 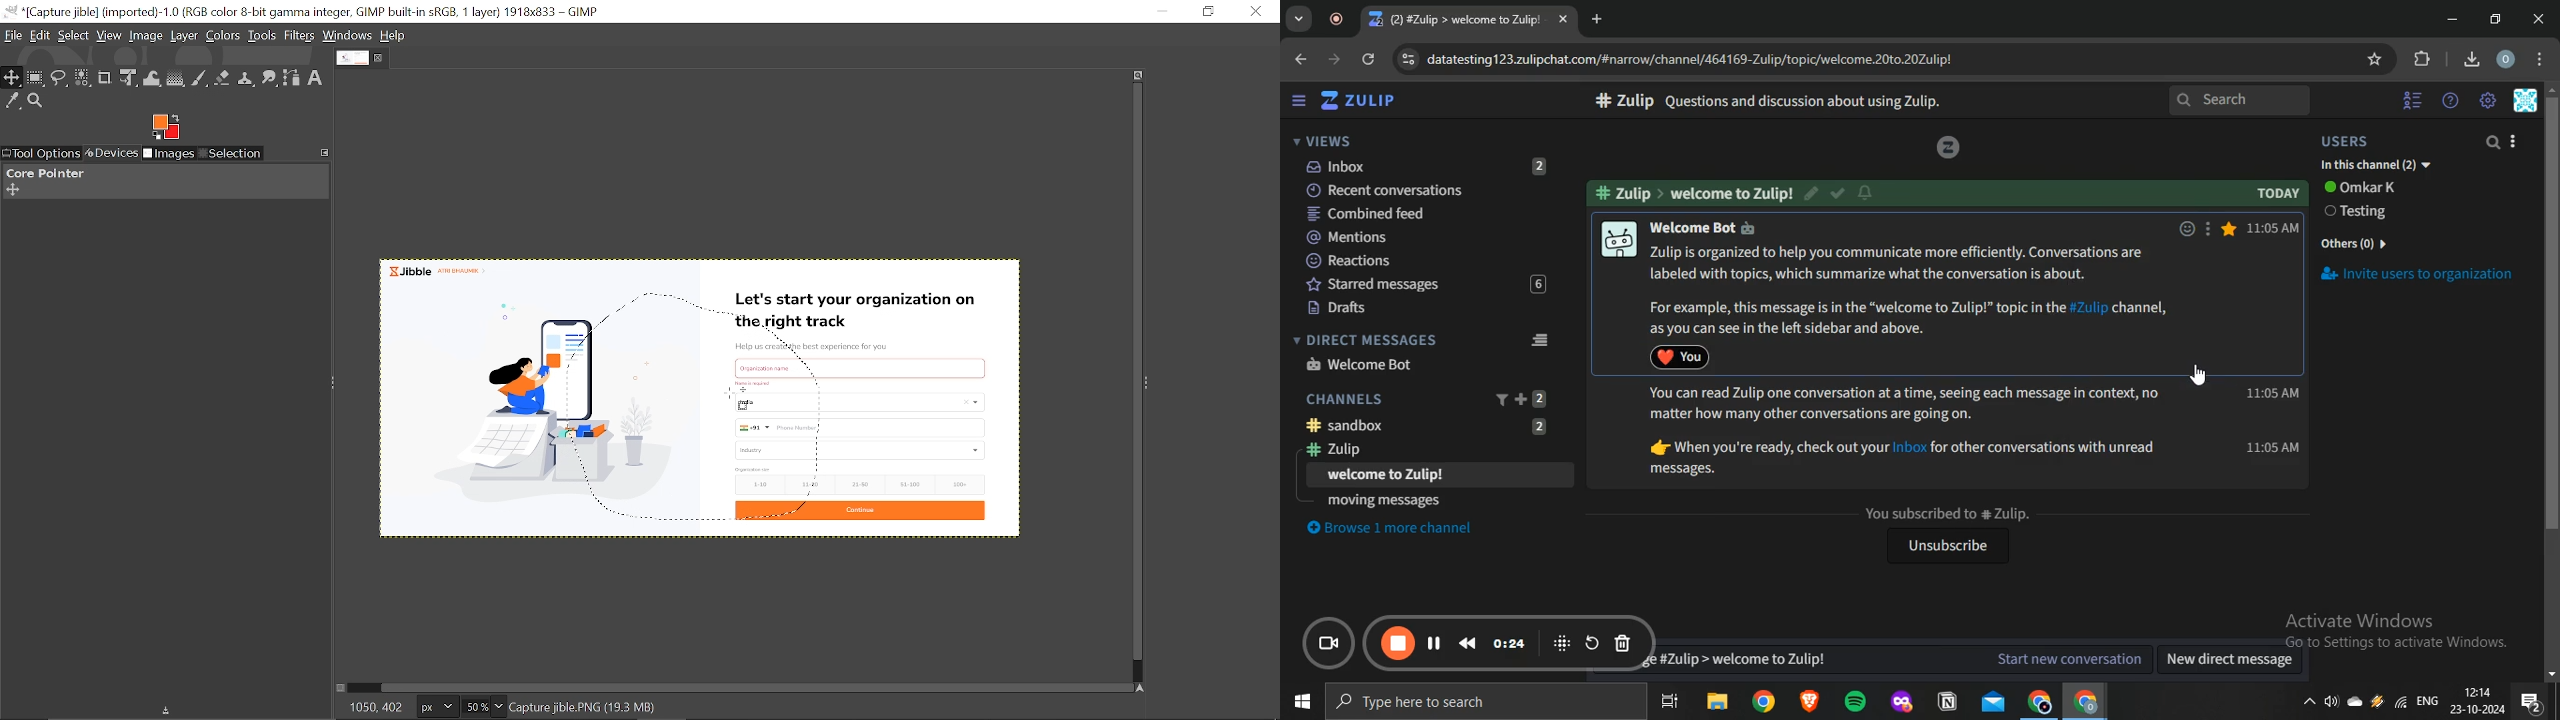 What do you see at coordinates (1866, 192) in the screenshot?
I see `notification` at bounding box center [1866, 192].